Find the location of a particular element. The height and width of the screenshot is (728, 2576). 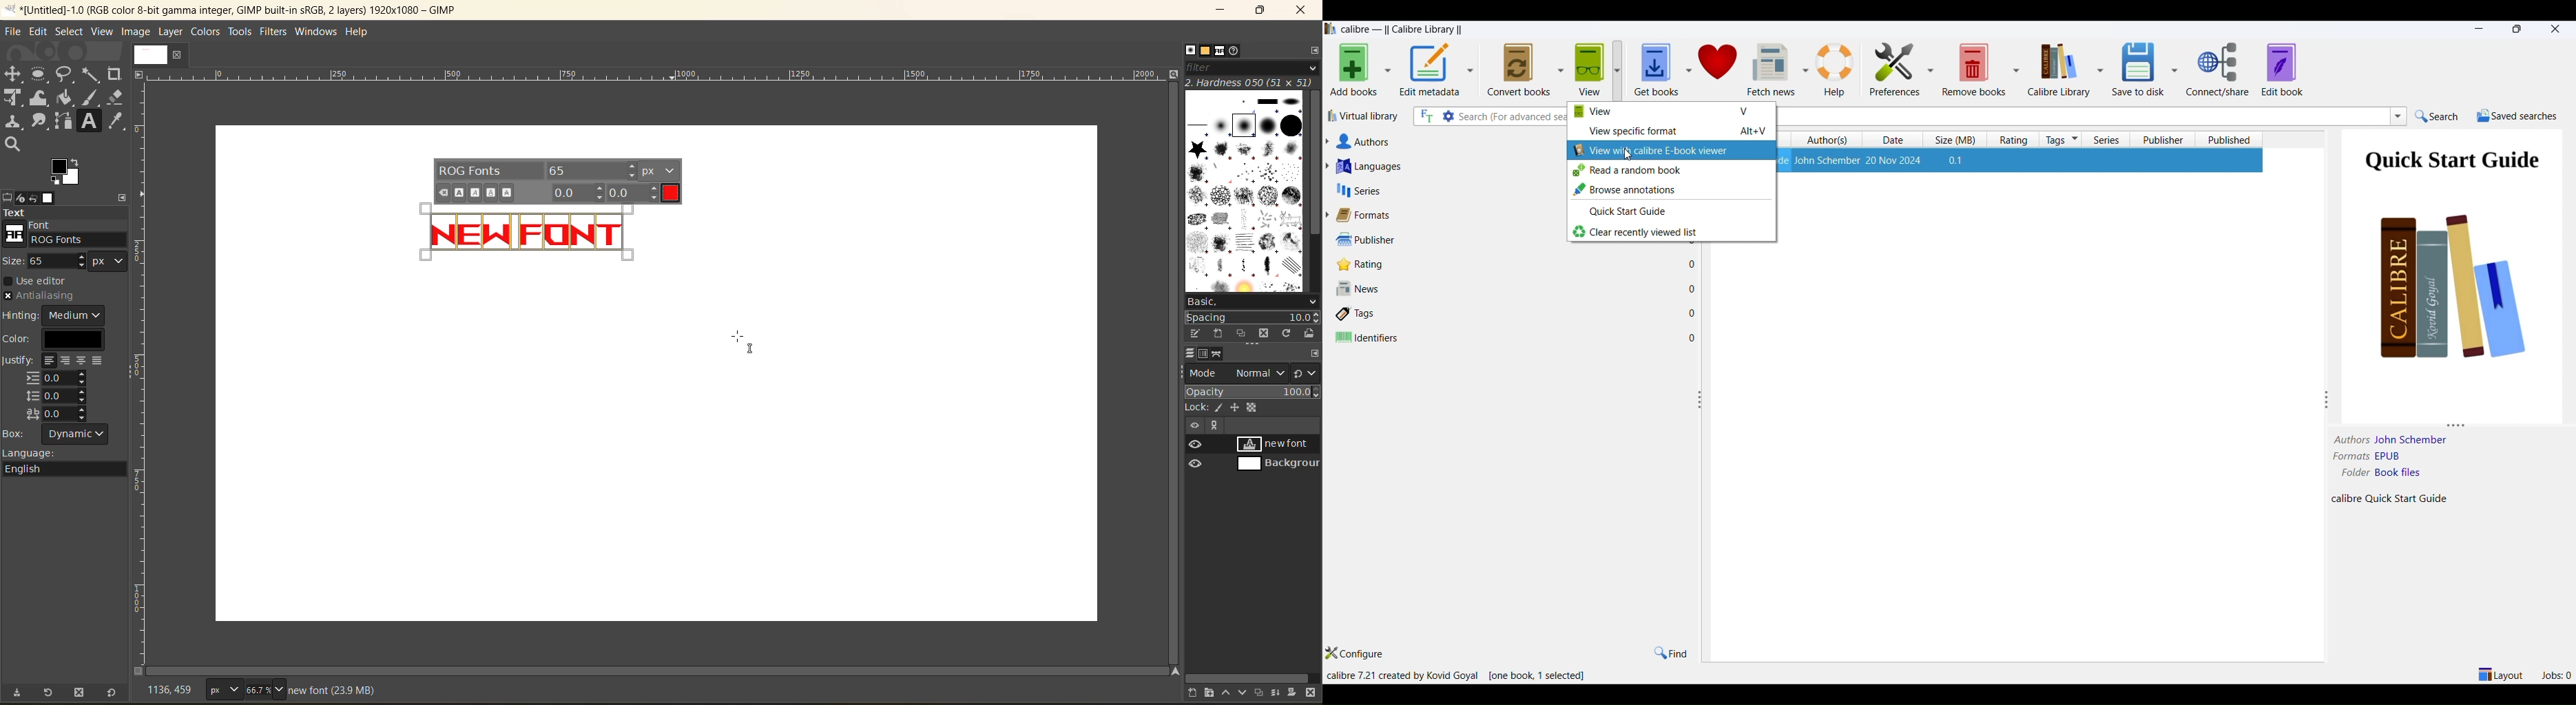

edit this brush is located at coordinates (1198, 331).